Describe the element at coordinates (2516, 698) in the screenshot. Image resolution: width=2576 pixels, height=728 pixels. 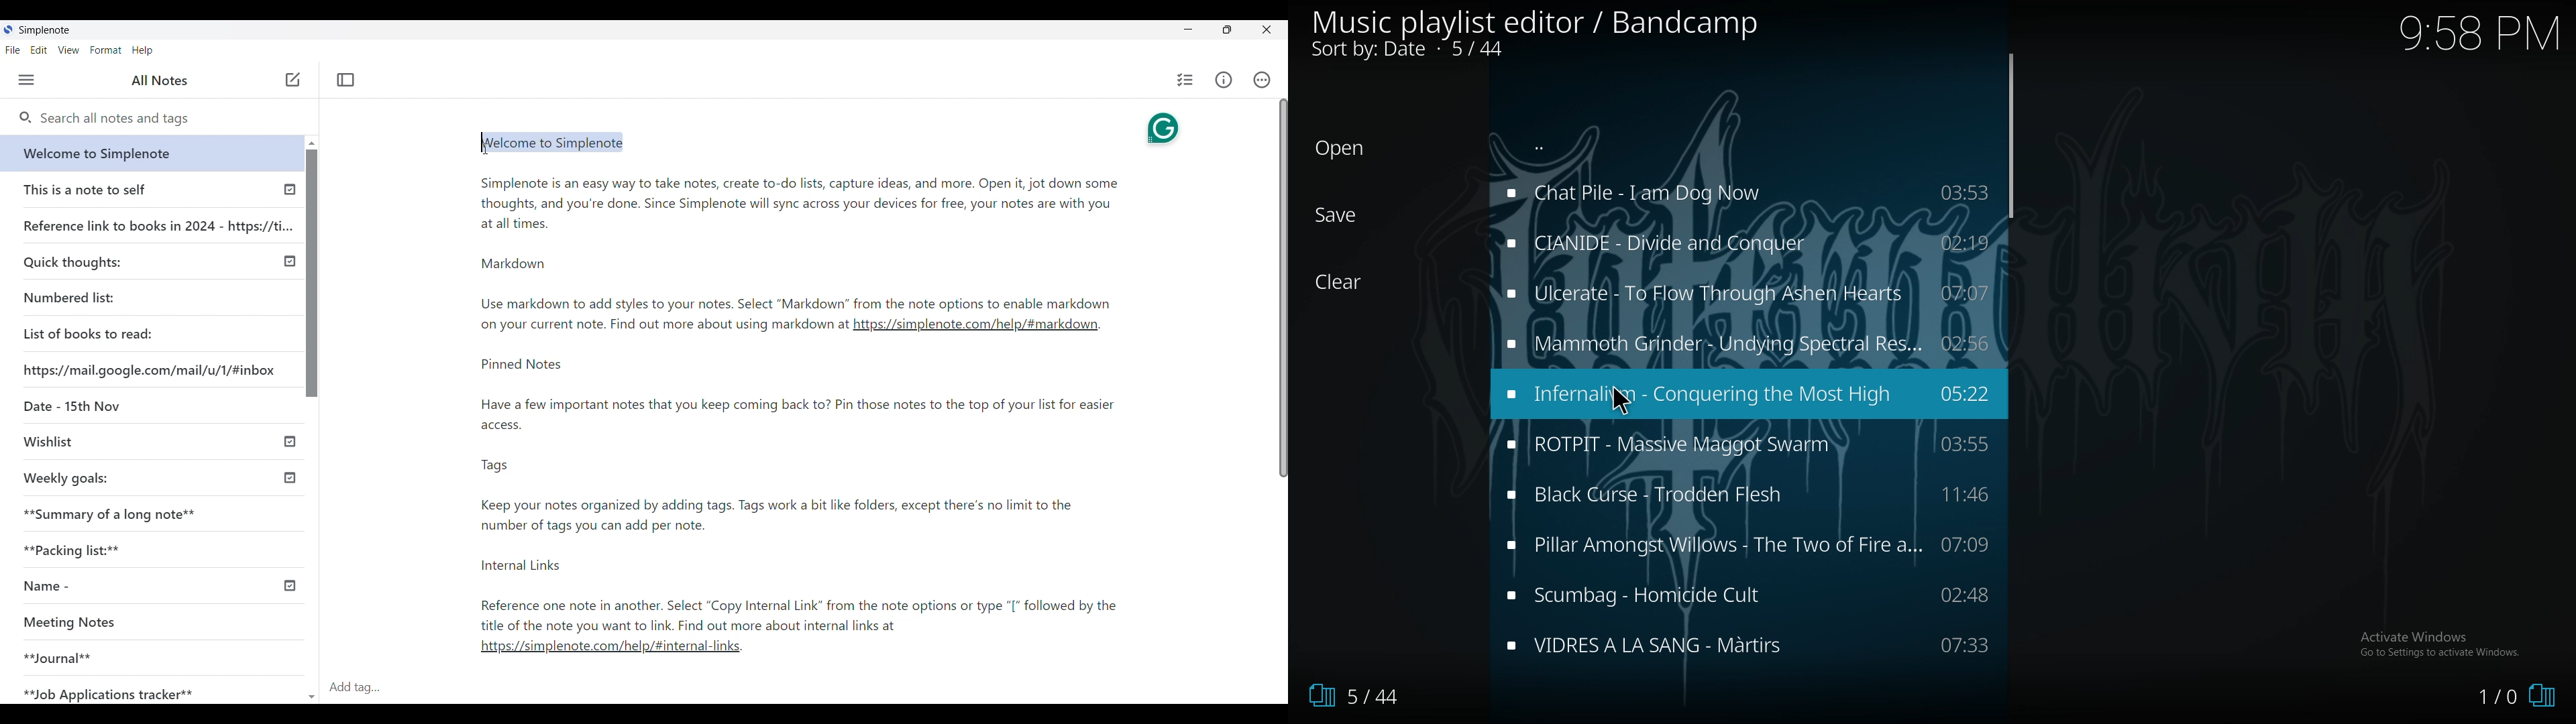
I see `1/0` at that location.